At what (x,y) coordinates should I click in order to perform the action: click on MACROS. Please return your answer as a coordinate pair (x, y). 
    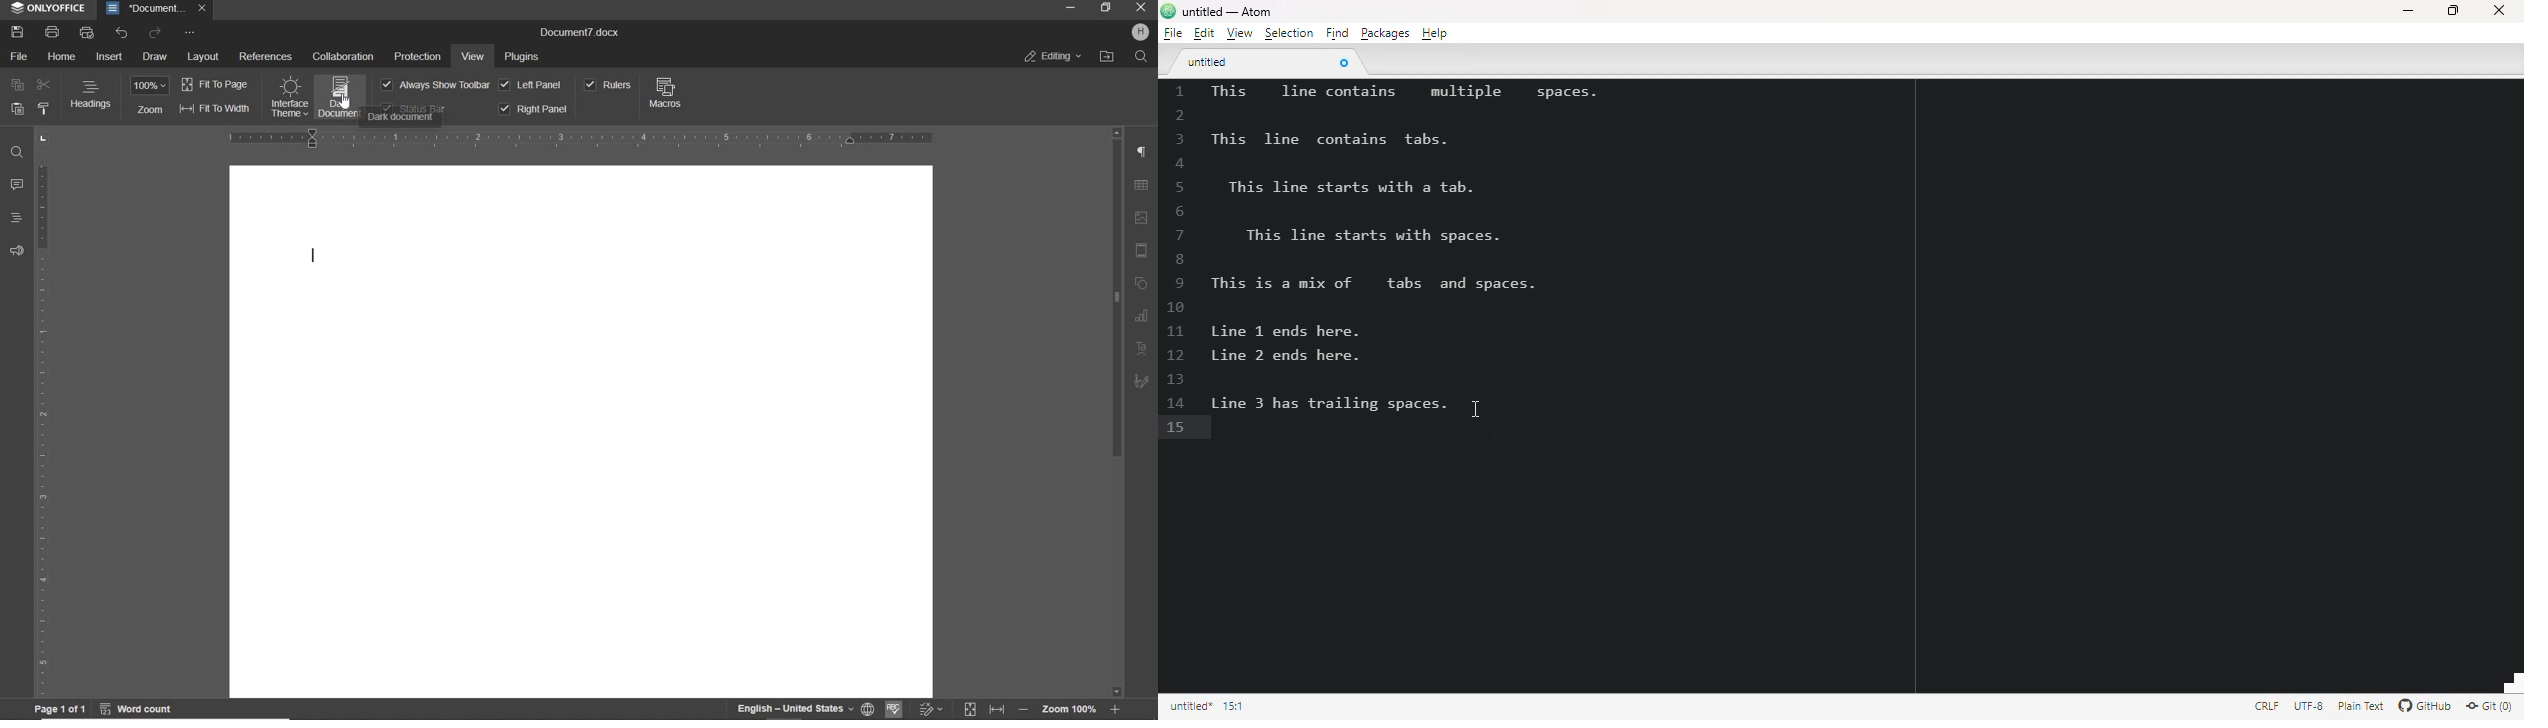
    Looking at the image, I should click on (666, 95).